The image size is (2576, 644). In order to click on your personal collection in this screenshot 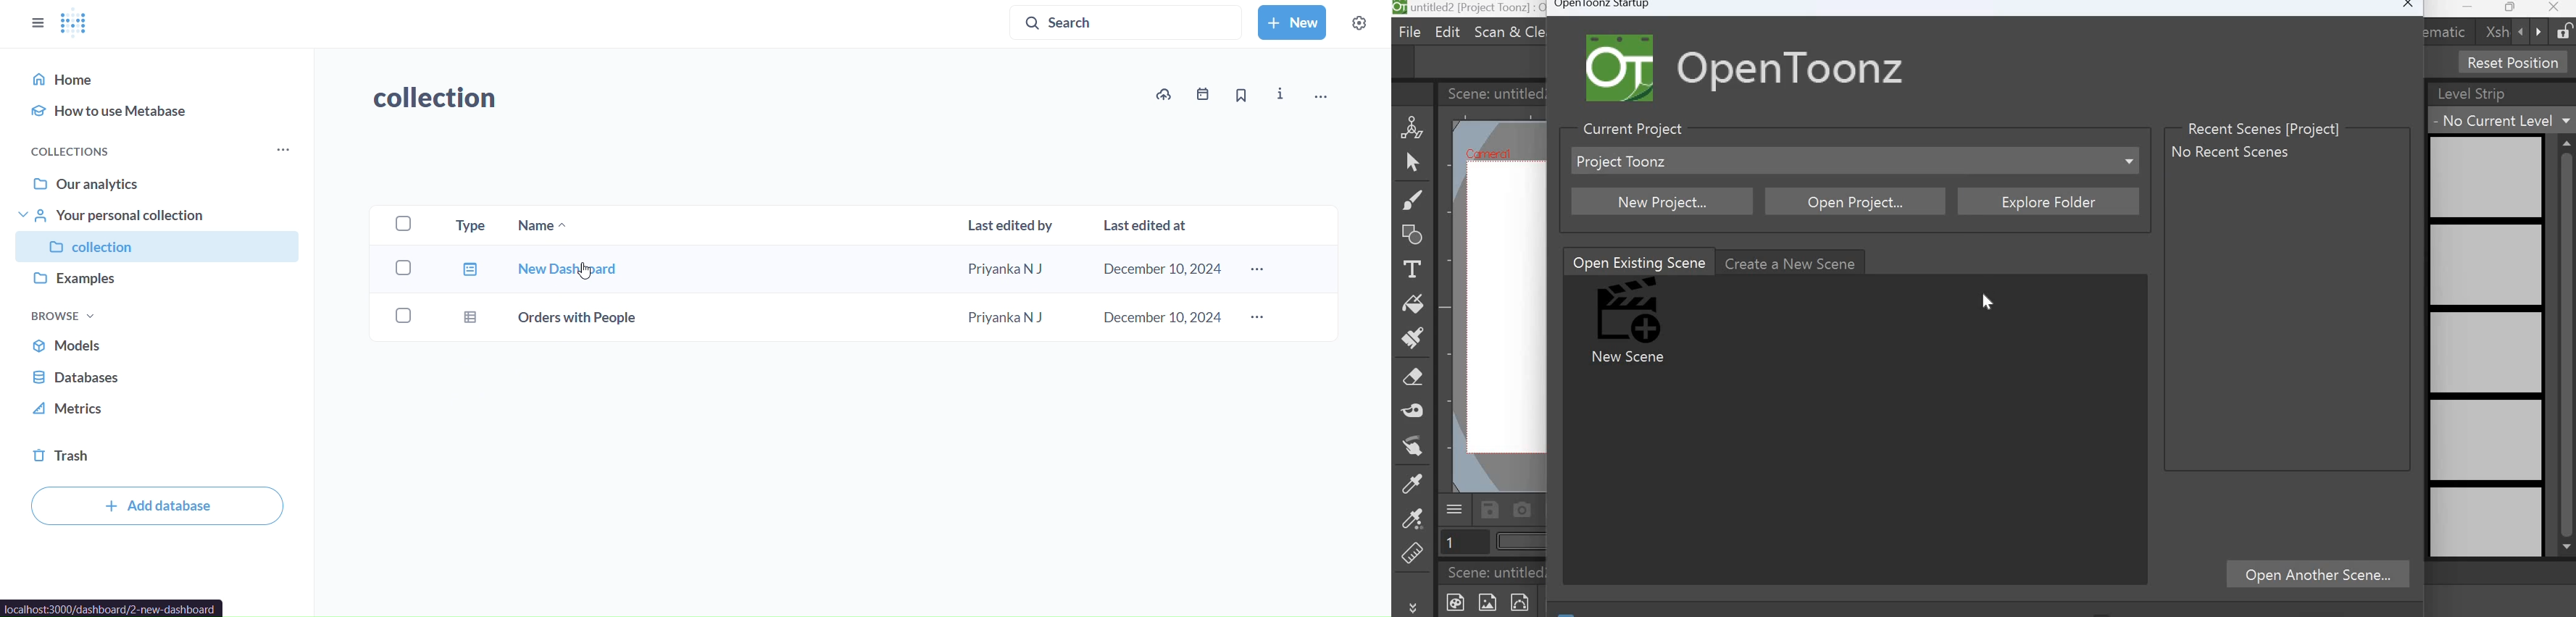, I will do `click(162, 215)`.